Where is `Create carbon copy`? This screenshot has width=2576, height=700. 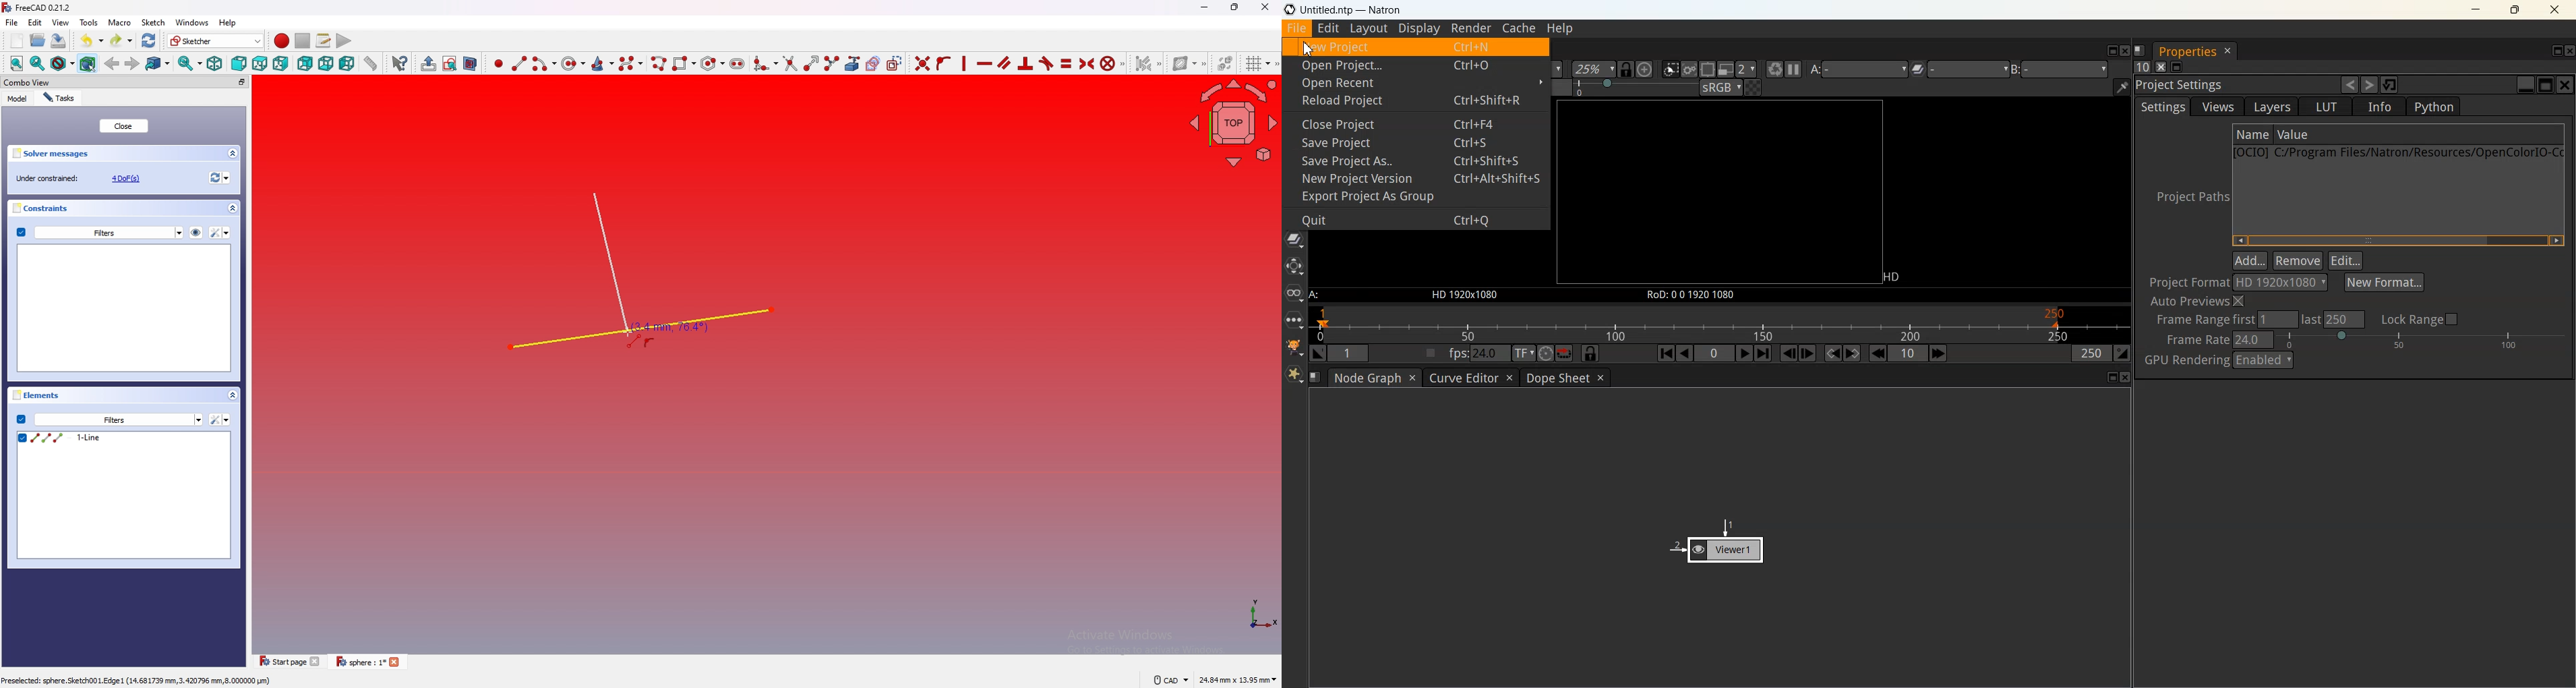 Create carbon copy is located at coordinates (871, 63).